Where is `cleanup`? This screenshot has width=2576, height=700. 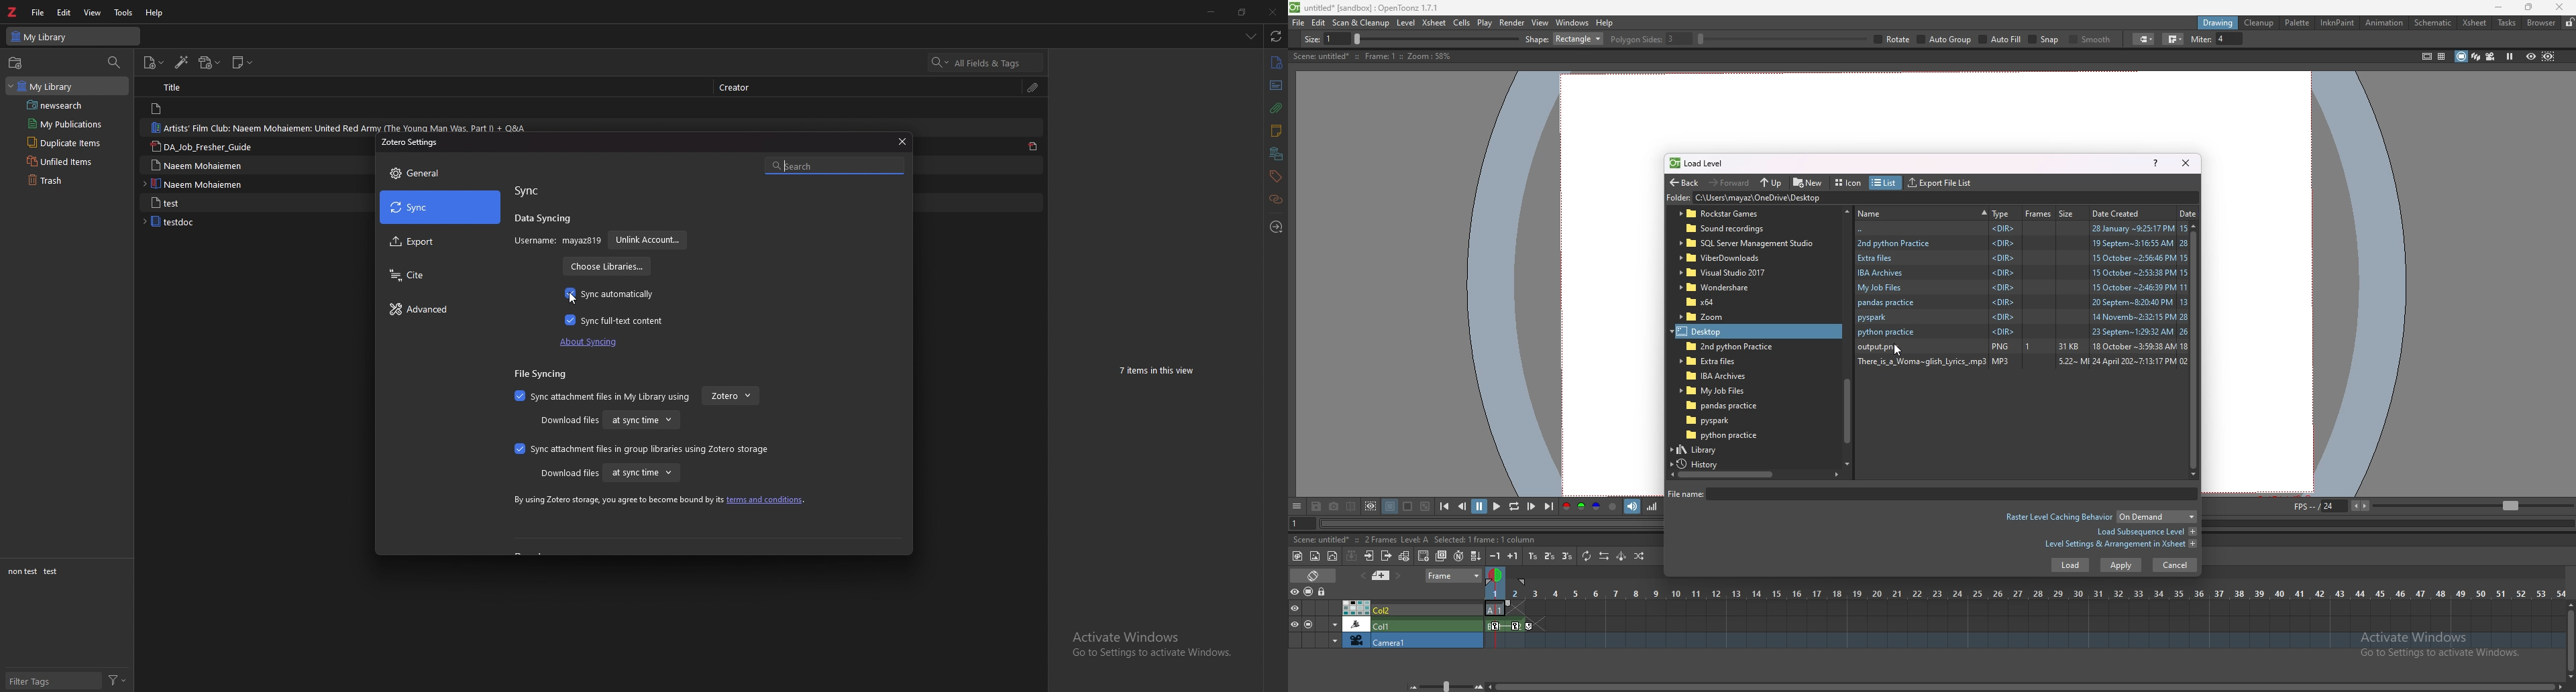
cleanup is located at coordinates (2259, 23).